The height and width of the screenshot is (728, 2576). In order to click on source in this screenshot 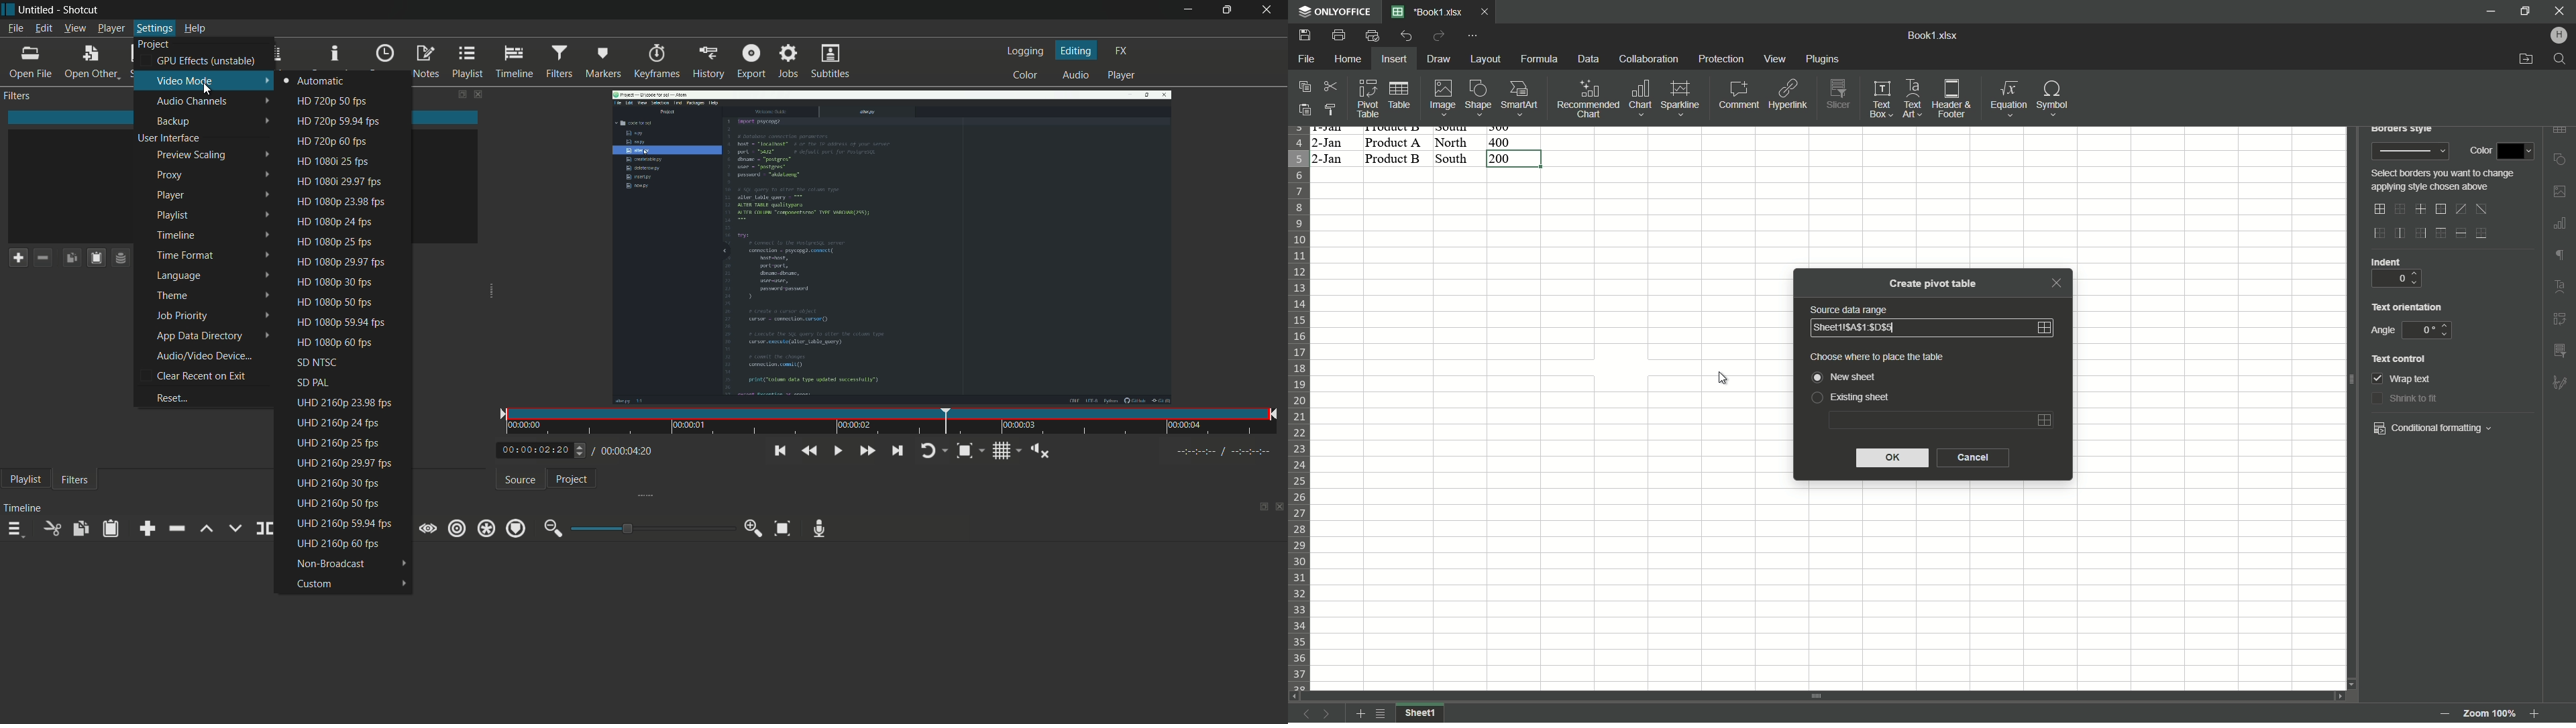, I will do `click(520, 479)`.